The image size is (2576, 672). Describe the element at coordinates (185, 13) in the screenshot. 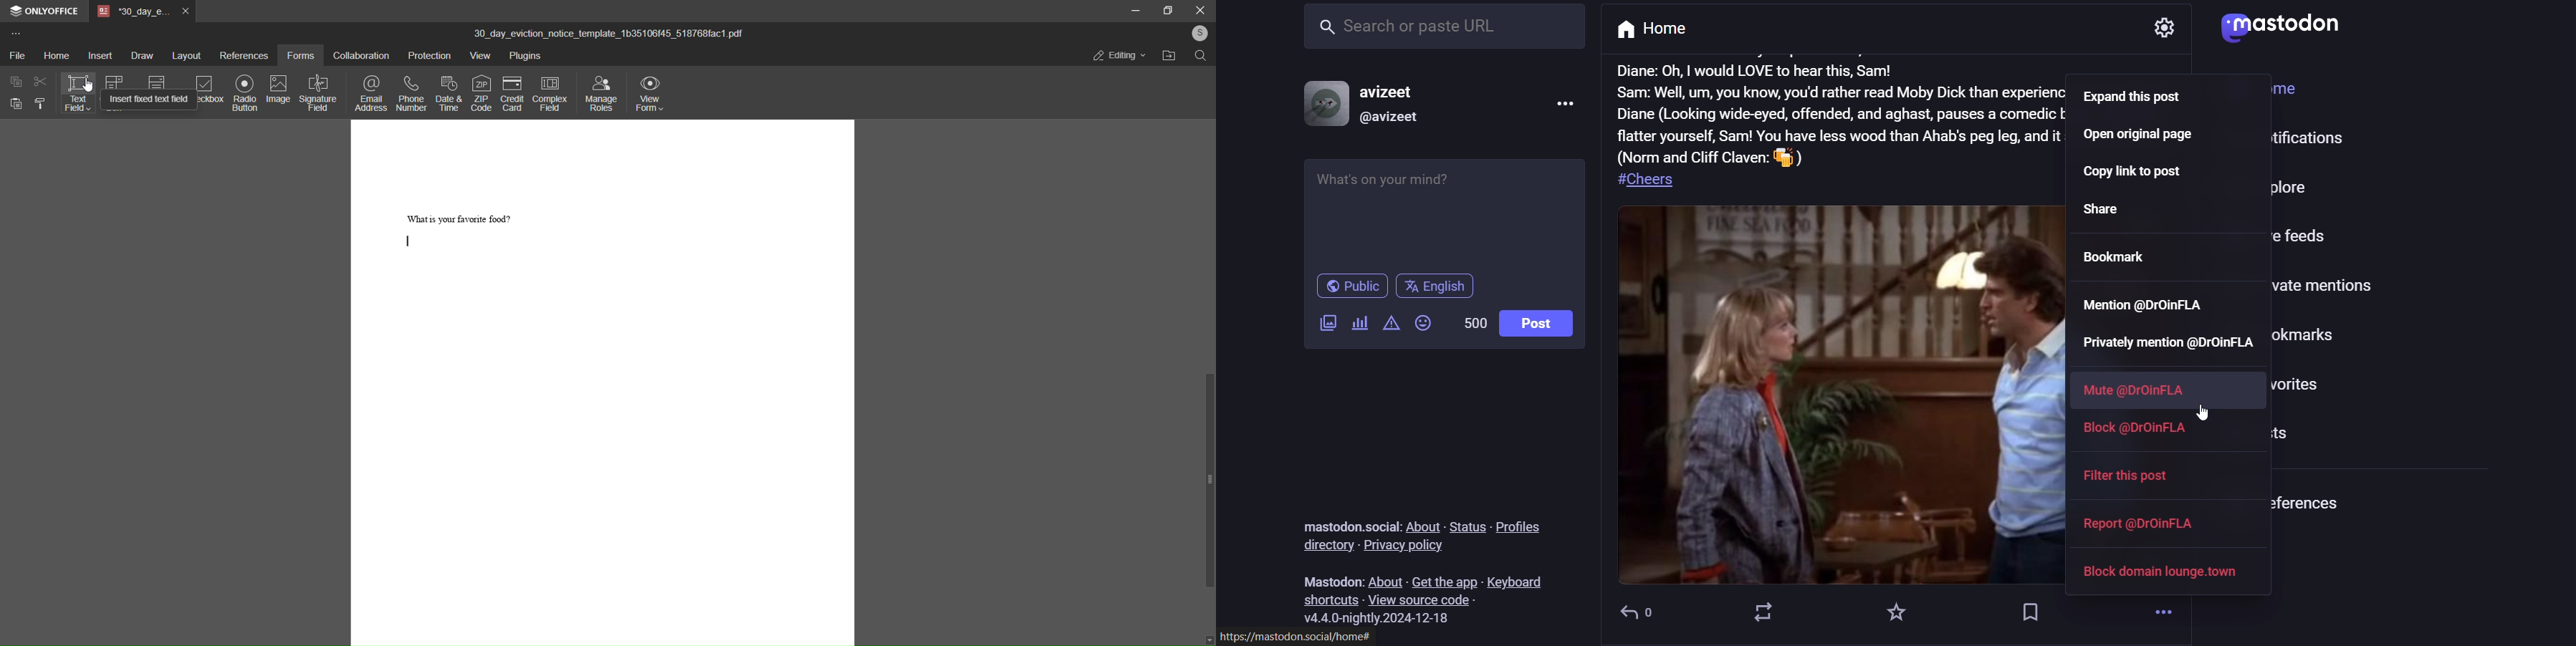

I see `close tab` at that location.